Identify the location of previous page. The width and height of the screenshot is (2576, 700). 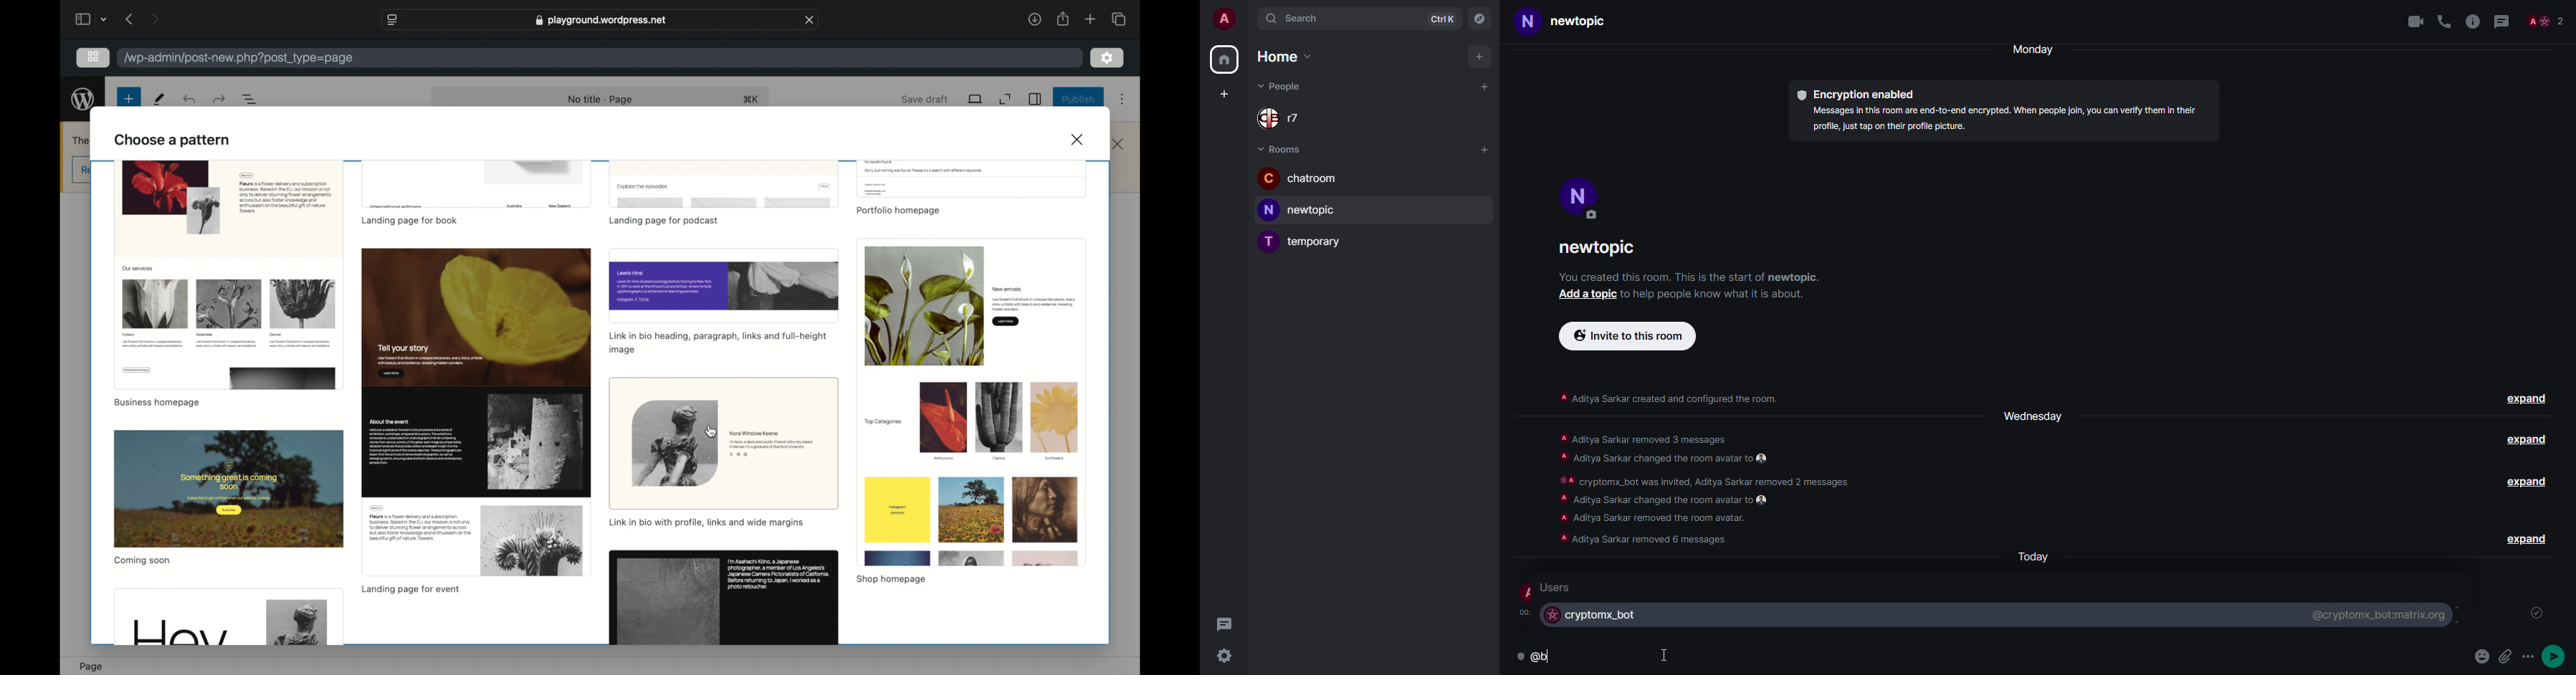
(130, 19).